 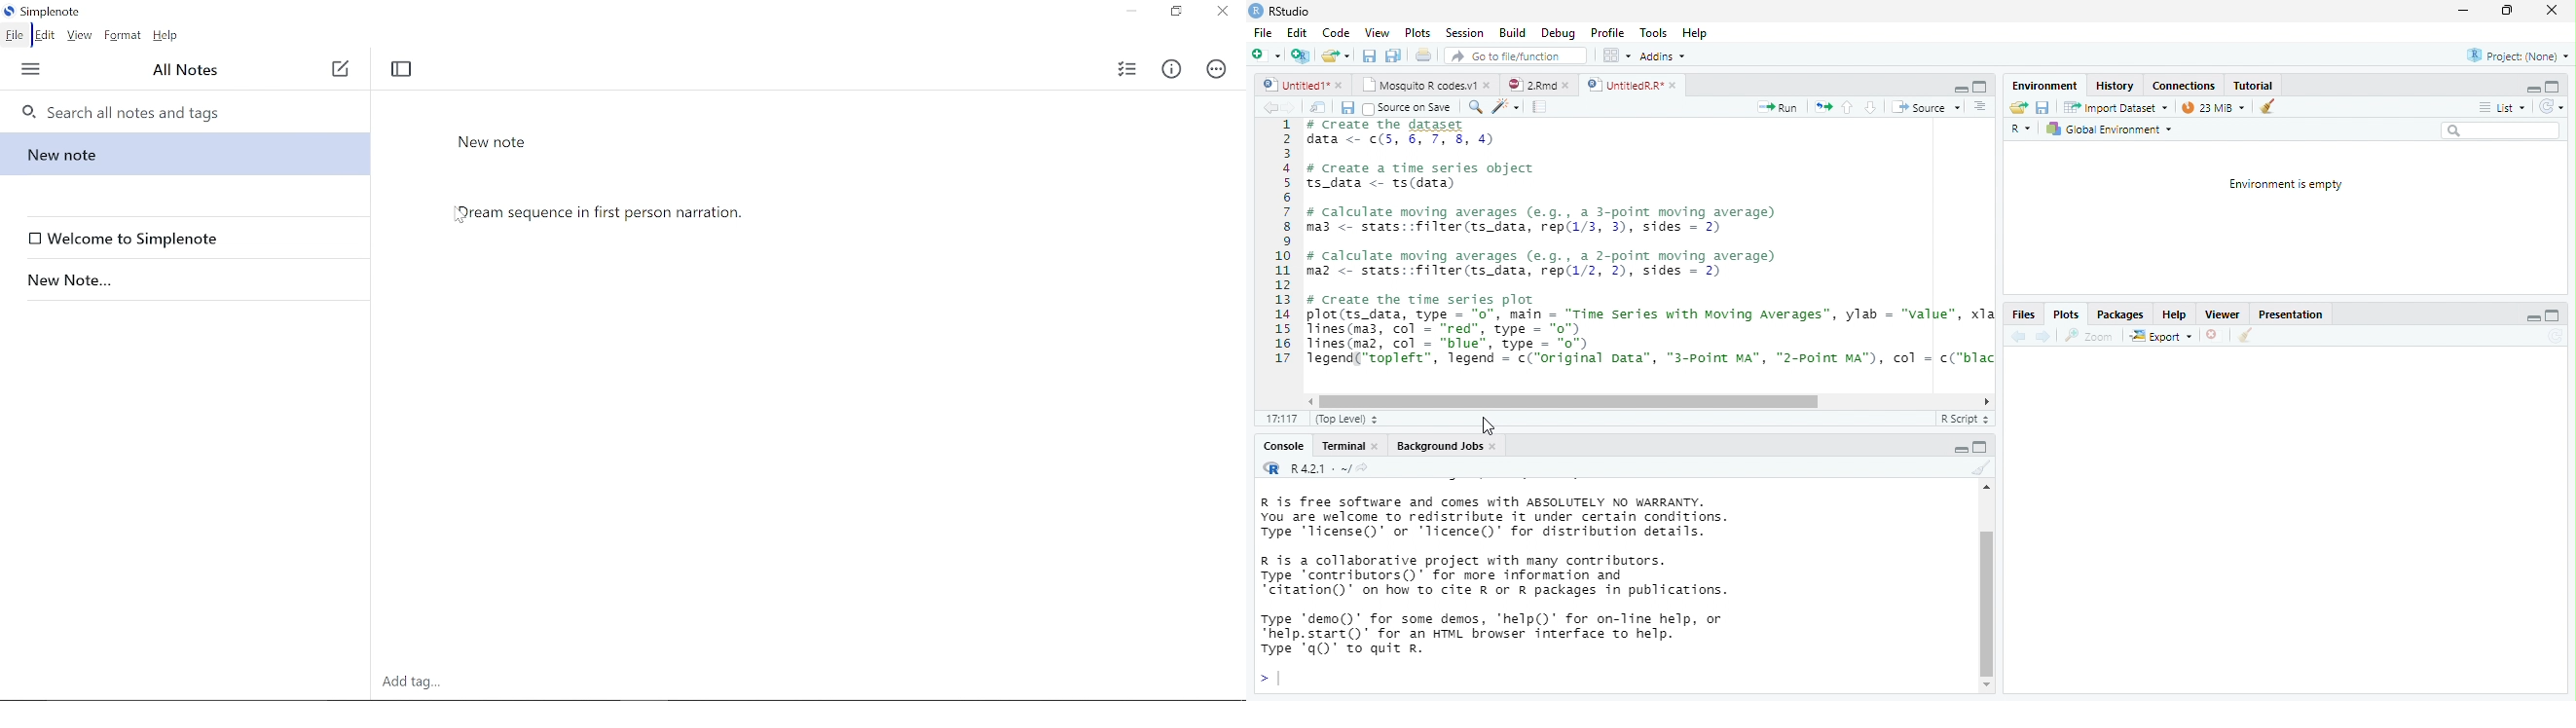 What do you see at coordinates (1293, 108) in the screenshot?
I see `next` at bounding box center [1293, 108].